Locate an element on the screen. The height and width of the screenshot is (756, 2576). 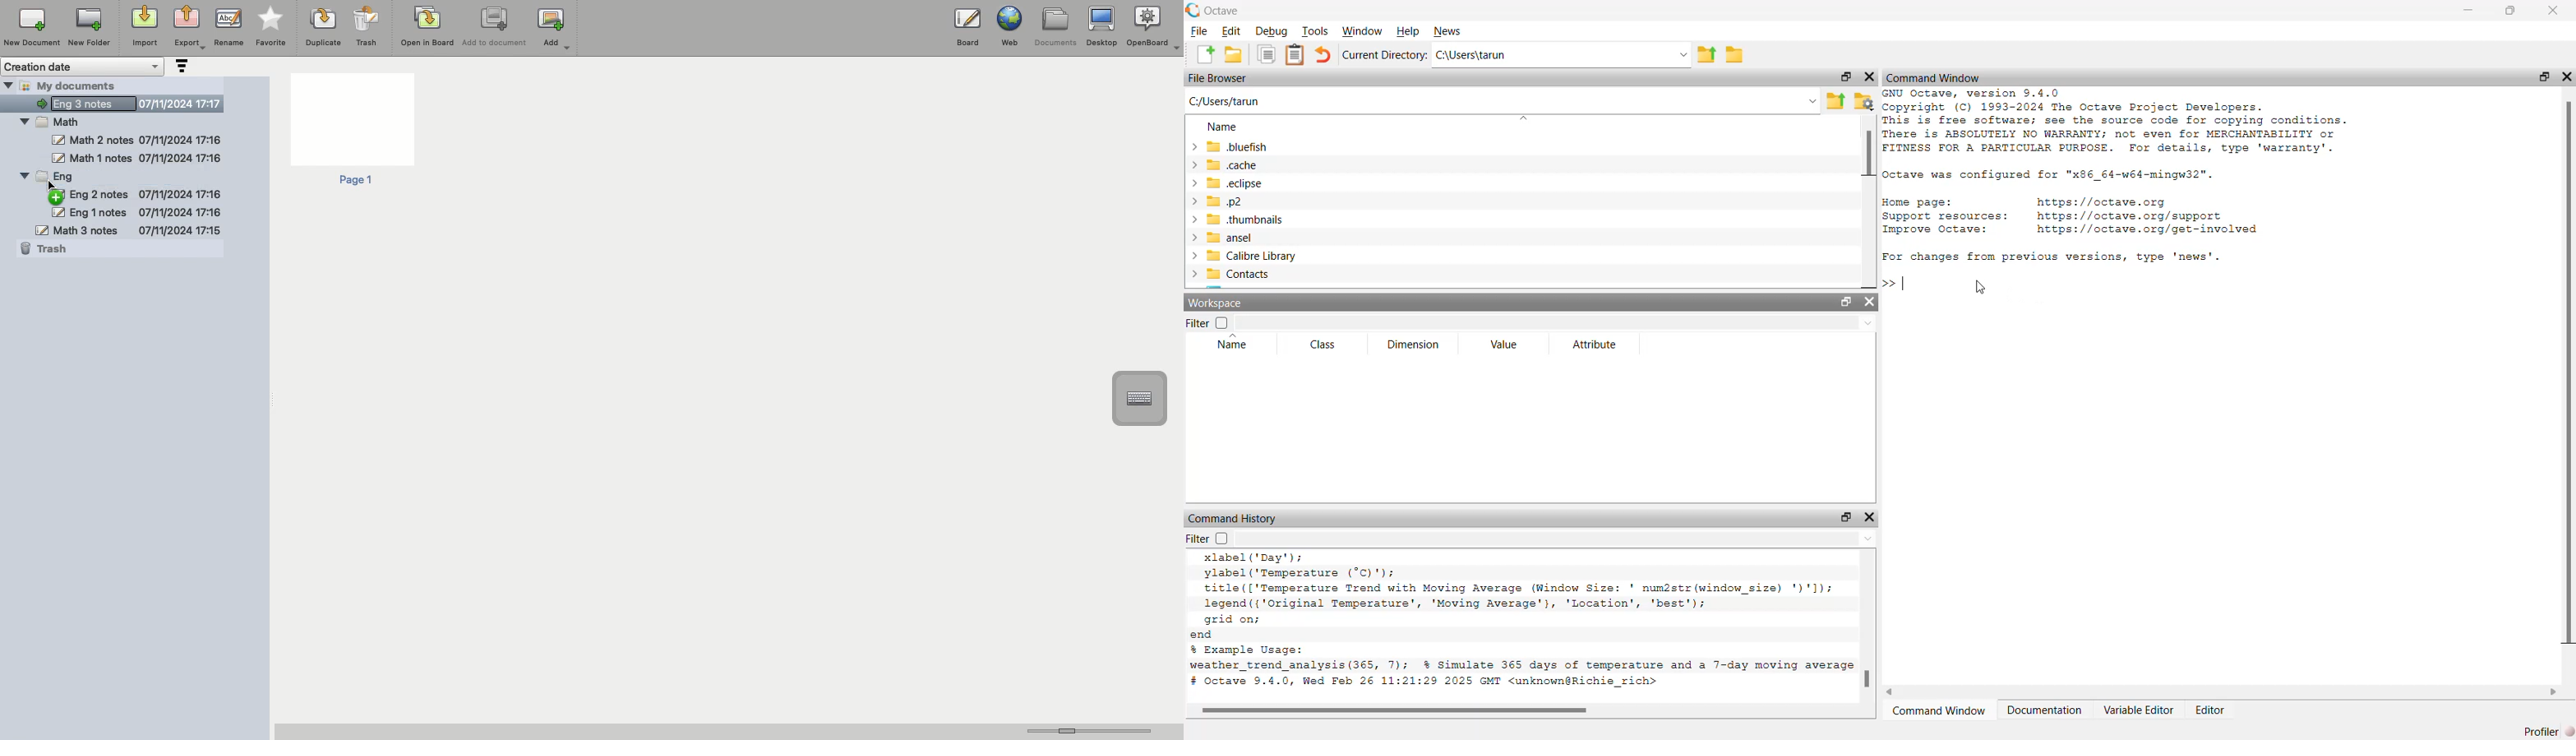
Dimension is located at coordinates (1414, 345).